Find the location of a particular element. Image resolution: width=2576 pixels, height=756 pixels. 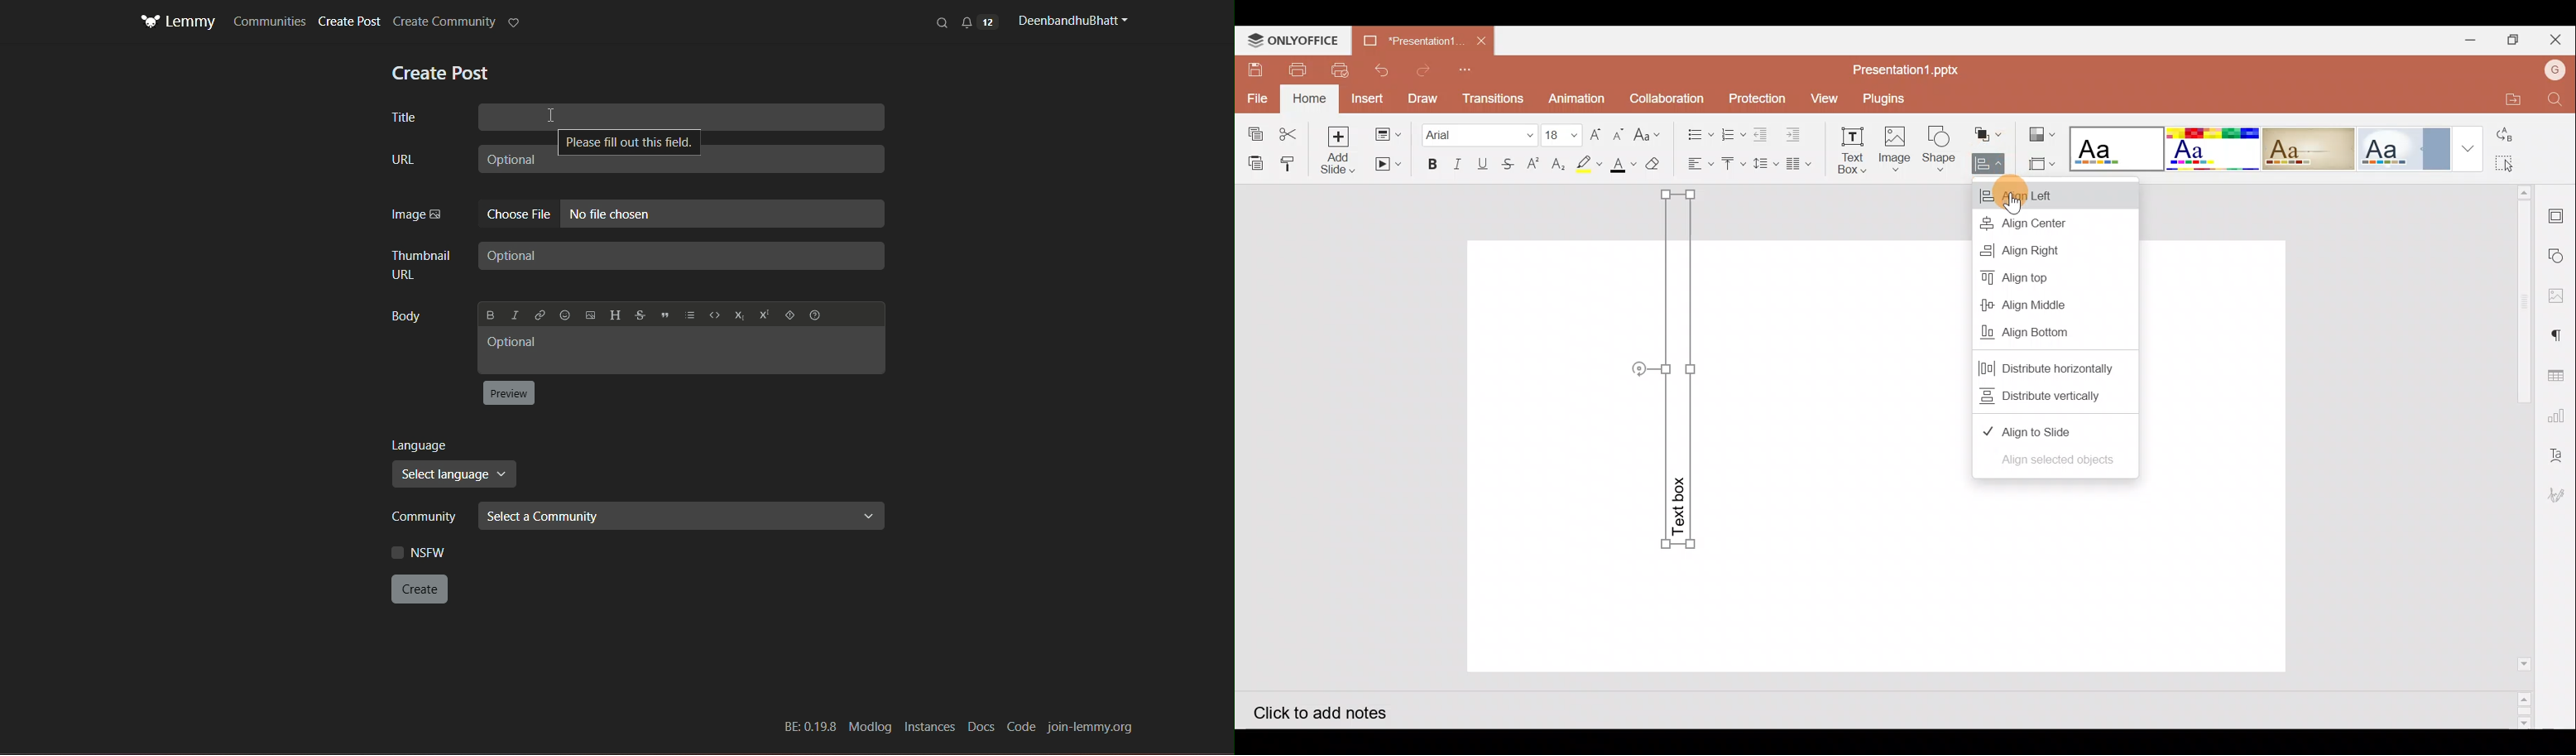

Font size is located at coordinates (1563, 134).